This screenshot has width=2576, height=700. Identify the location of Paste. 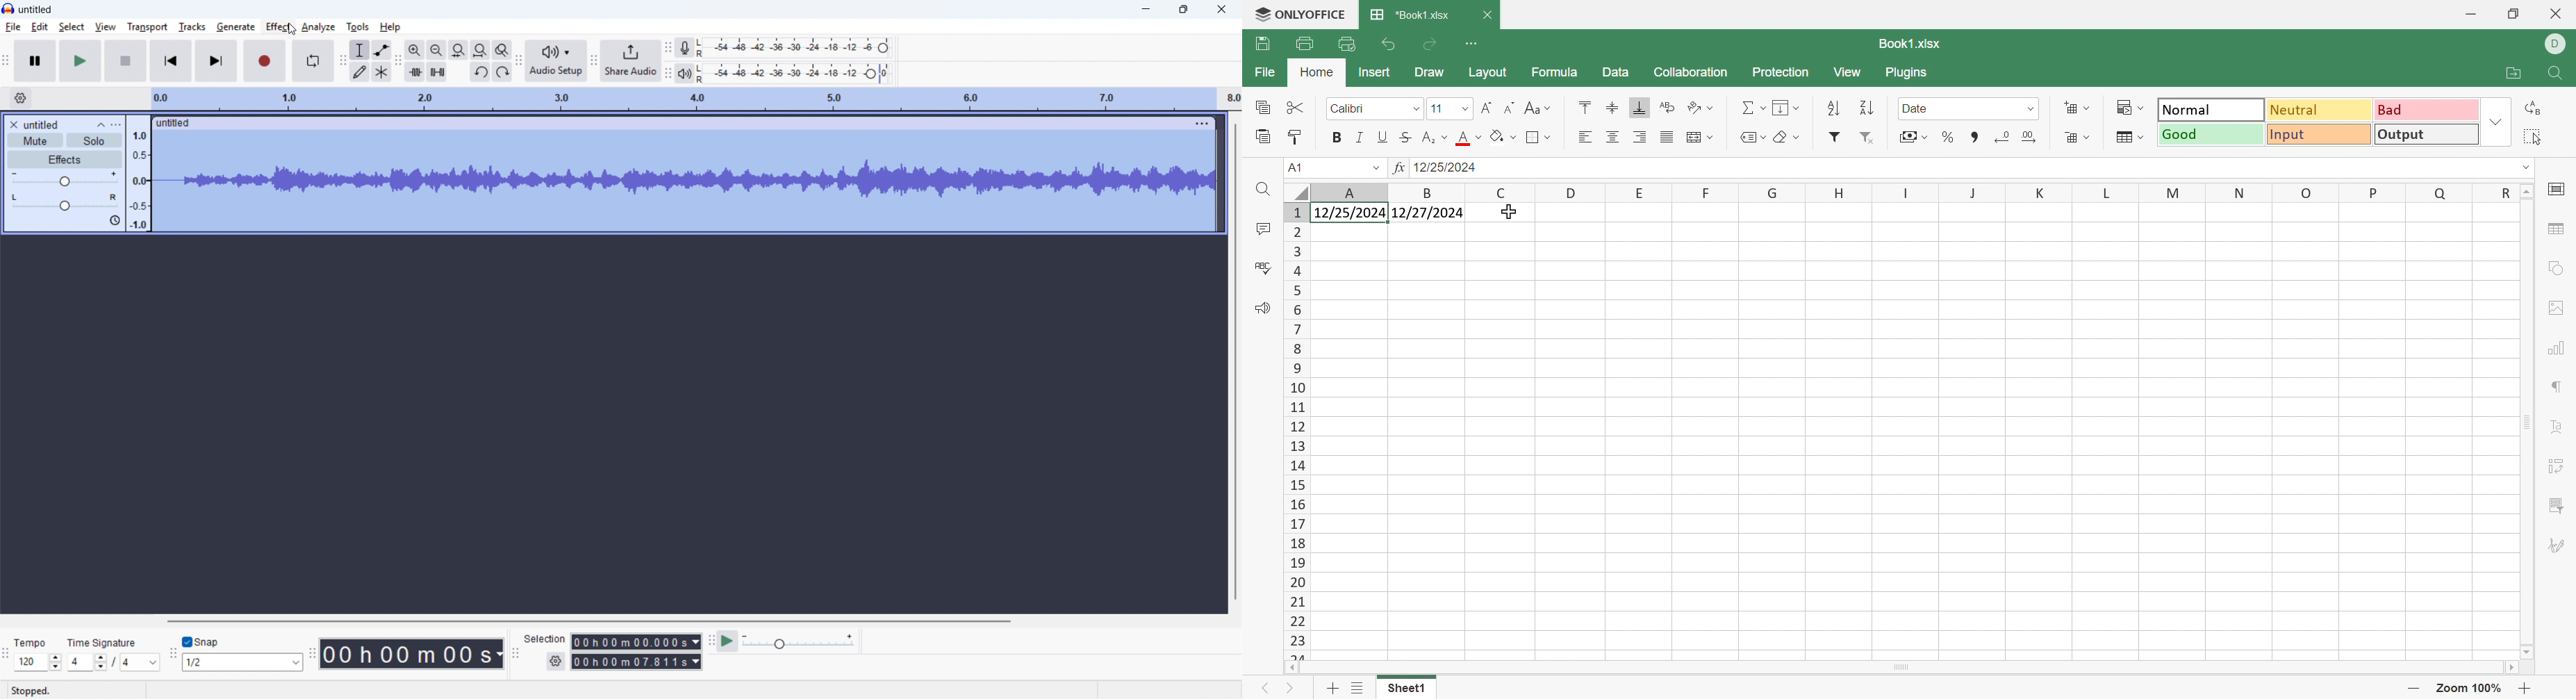
(1264, 139).